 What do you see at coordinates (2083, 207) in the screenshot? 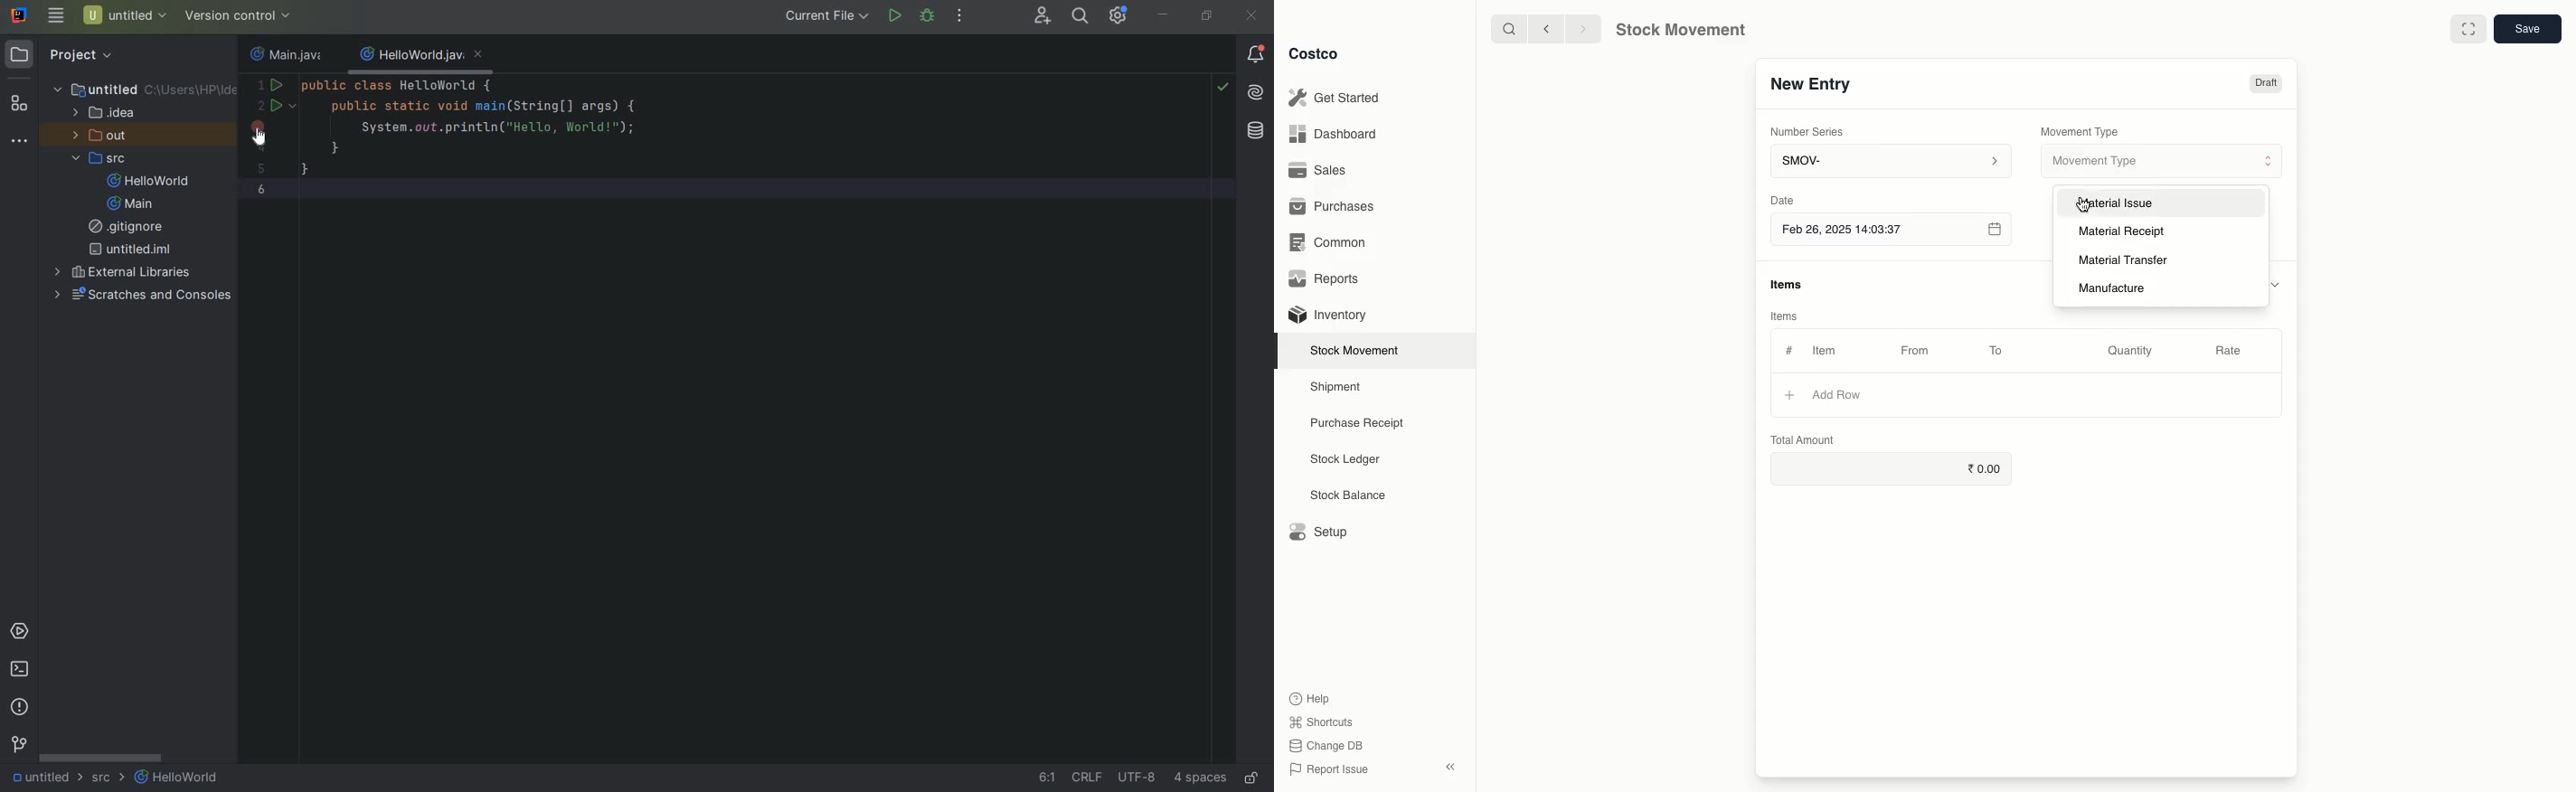
I see `cursor` at bounding box center [2083, 207].